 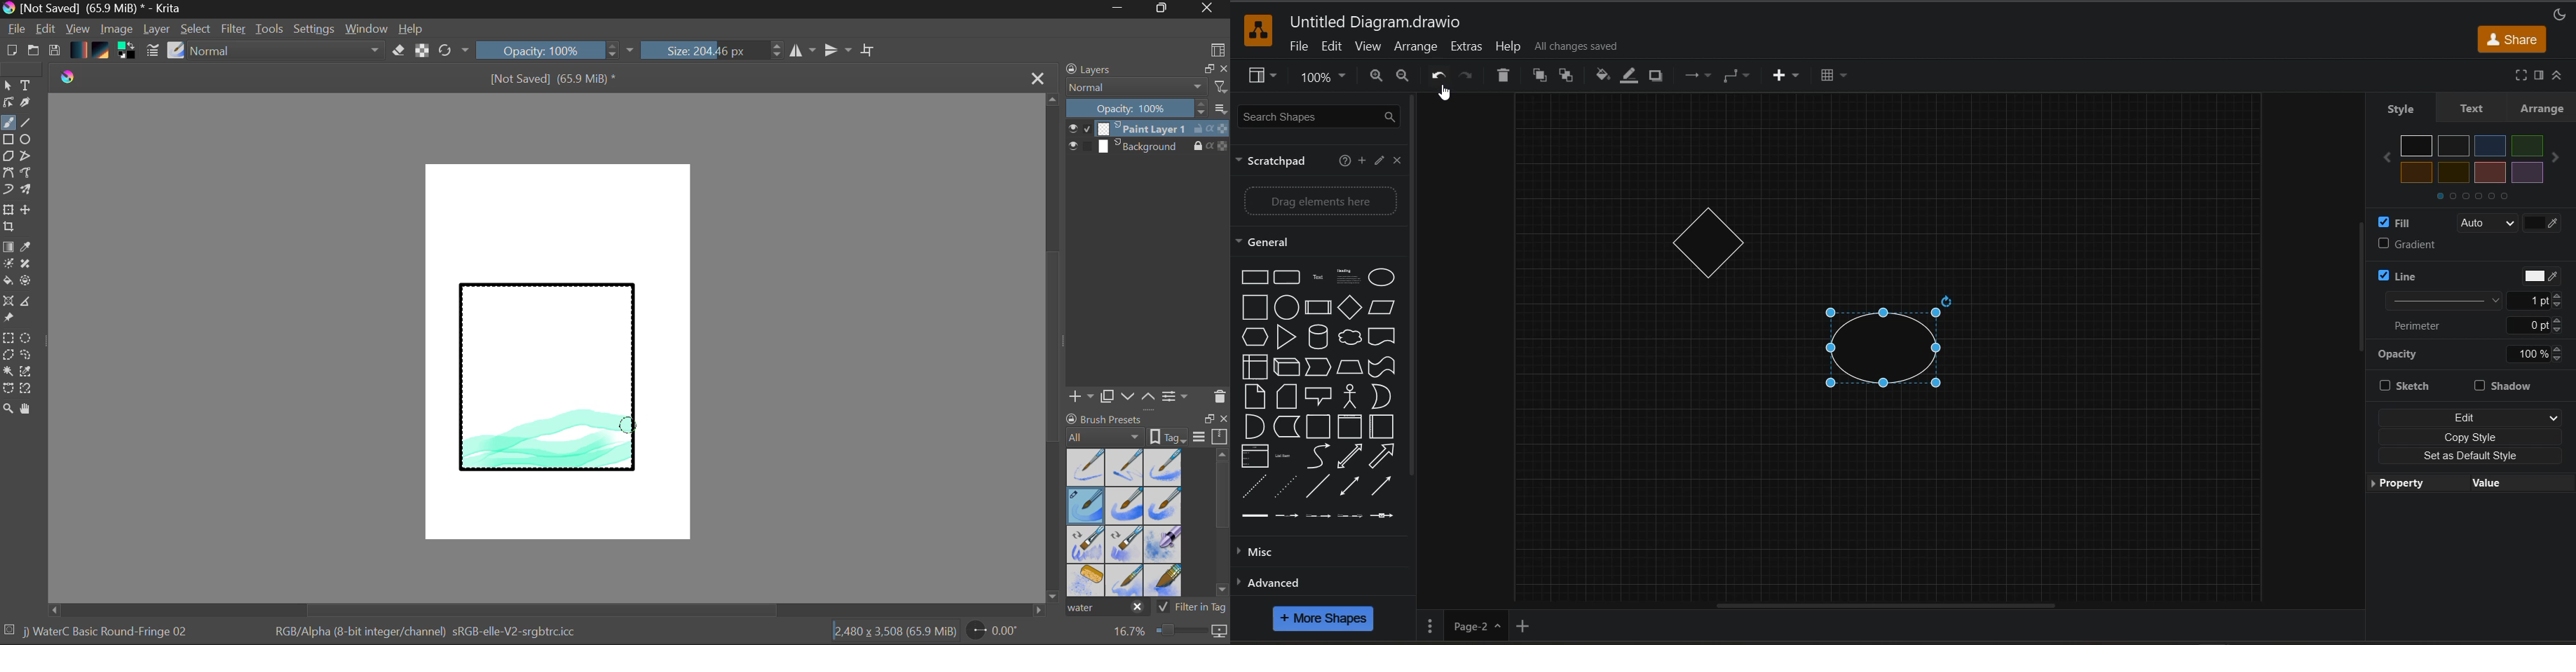 What do you see at coordinates (1382, 306) in the screenshot?
I see `Parallelogram` at bounding box center [1382, 306].